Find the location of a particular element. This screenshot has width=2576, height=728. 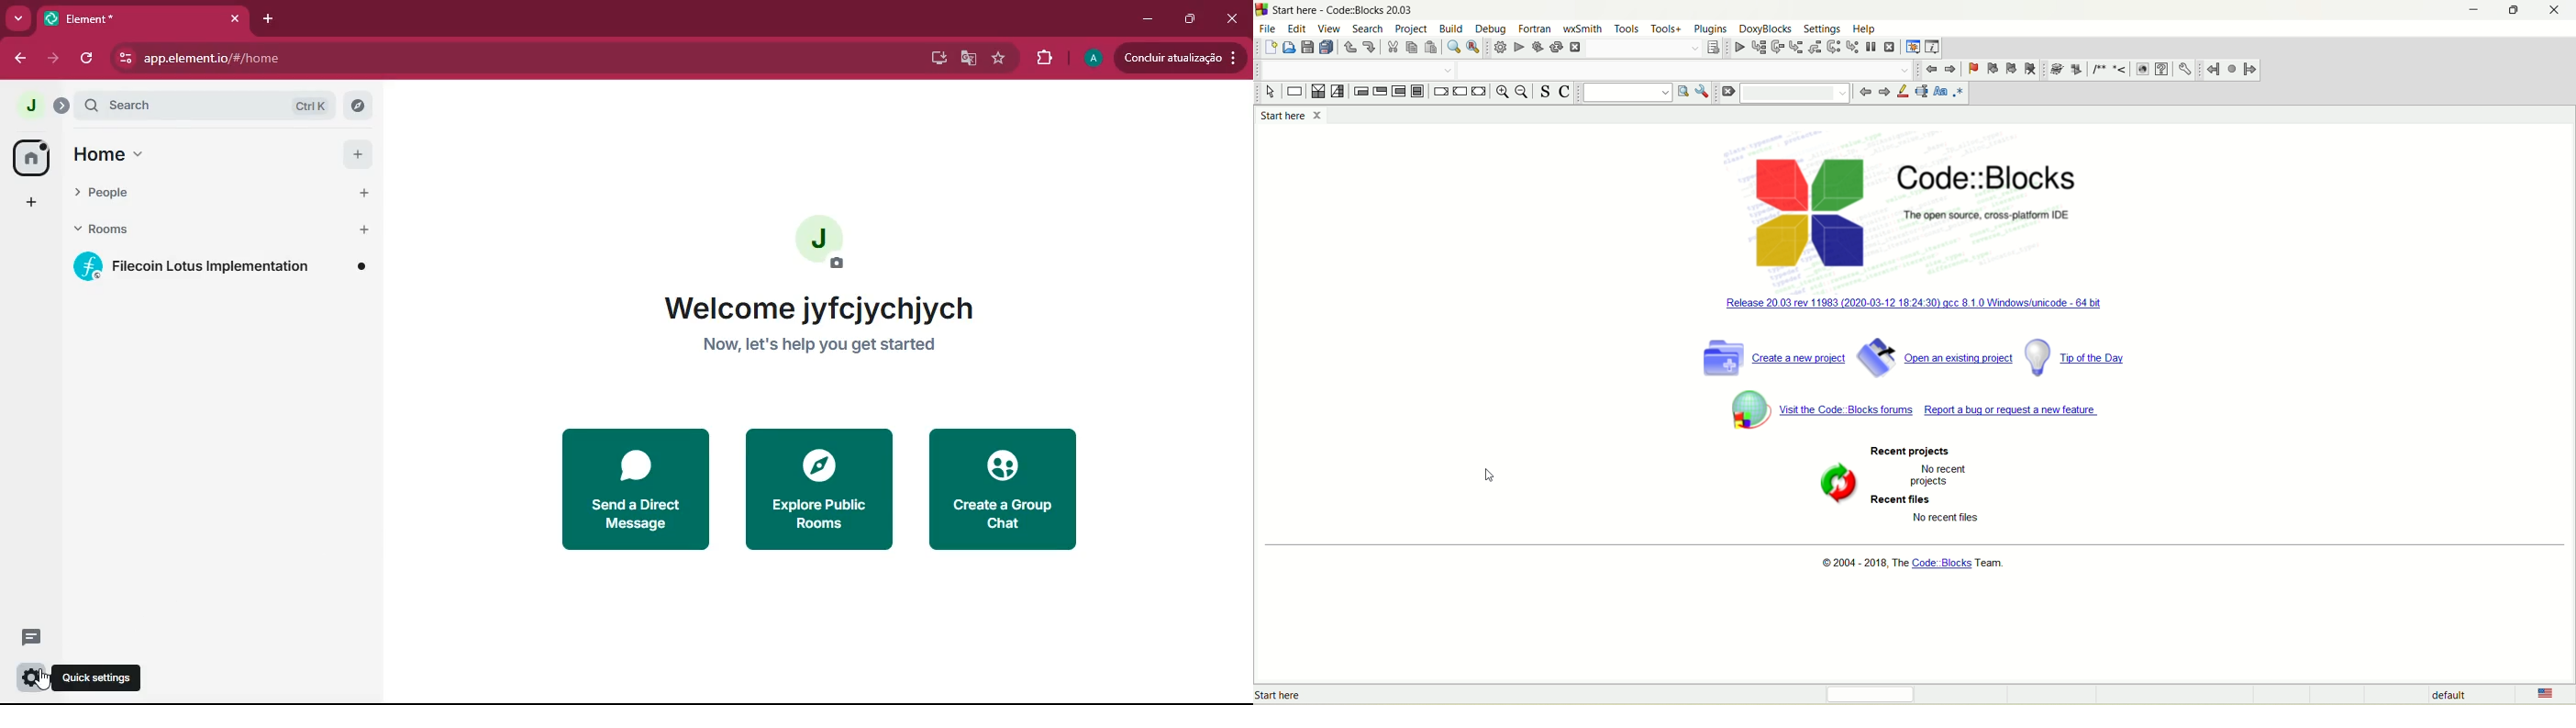

file is located at coordinates (1270, 29).